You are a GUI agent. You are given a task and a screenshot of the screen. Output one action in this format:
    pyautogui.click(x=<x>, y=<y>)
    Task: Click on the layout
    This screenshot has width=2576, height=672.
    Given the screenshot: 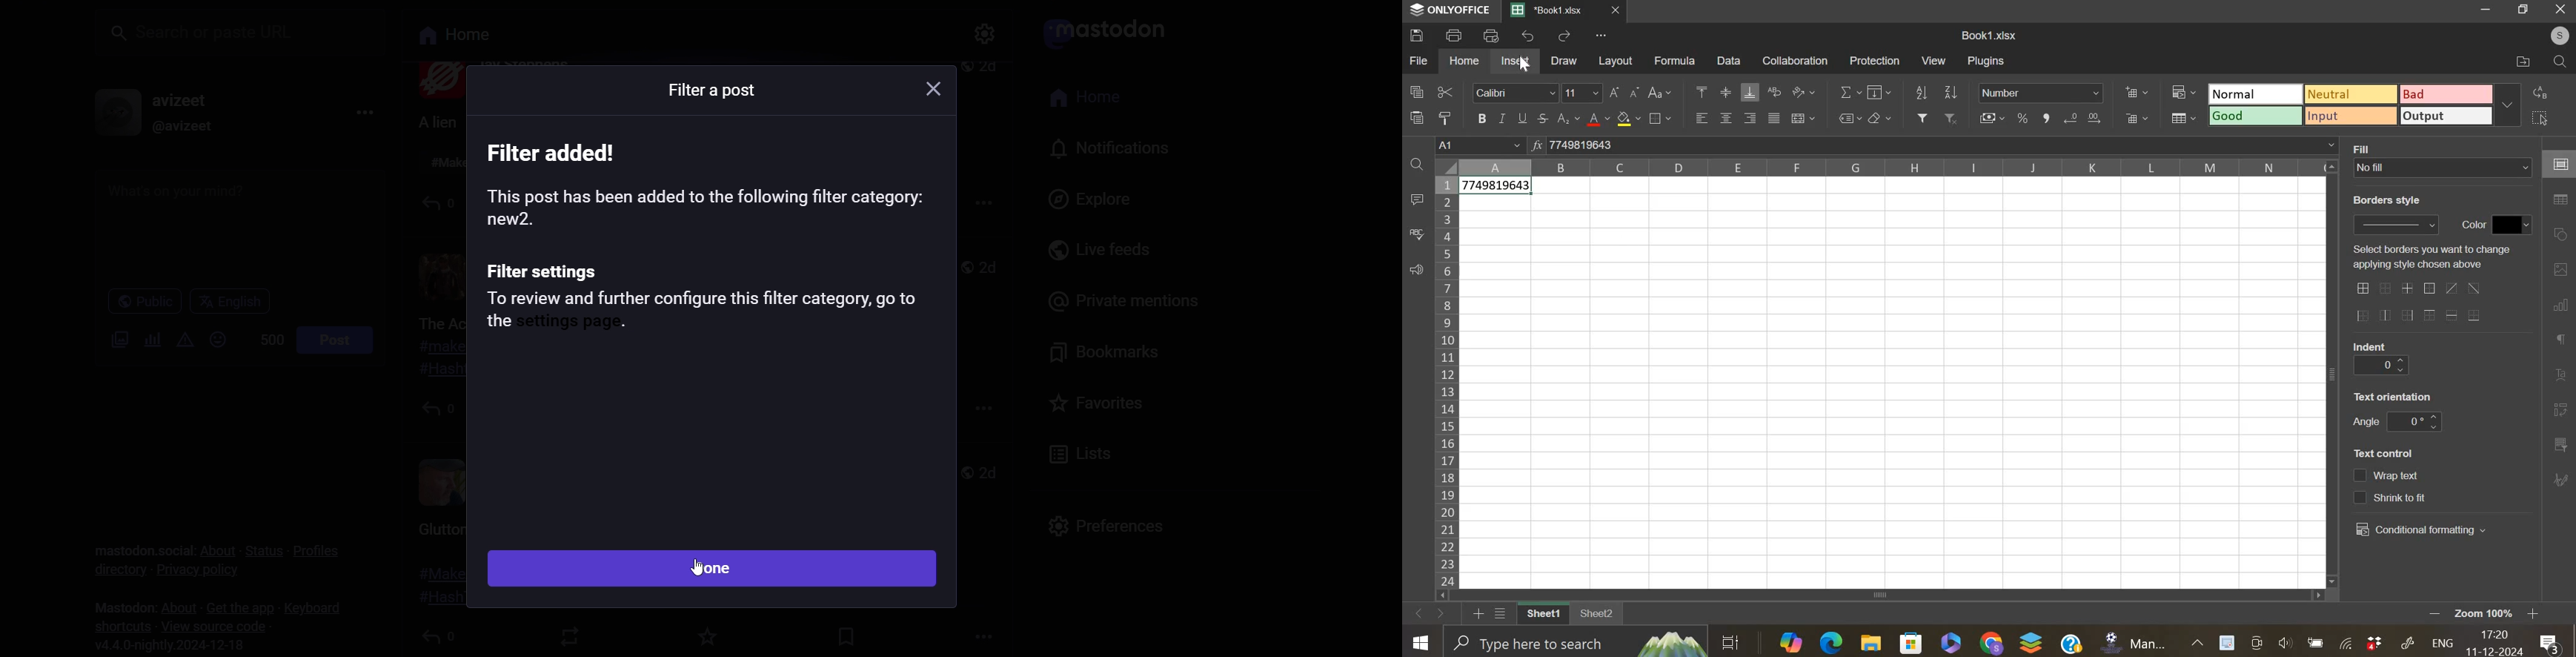 What is the action you would take?
    pyautogui.click(x=1617, y=61)
    